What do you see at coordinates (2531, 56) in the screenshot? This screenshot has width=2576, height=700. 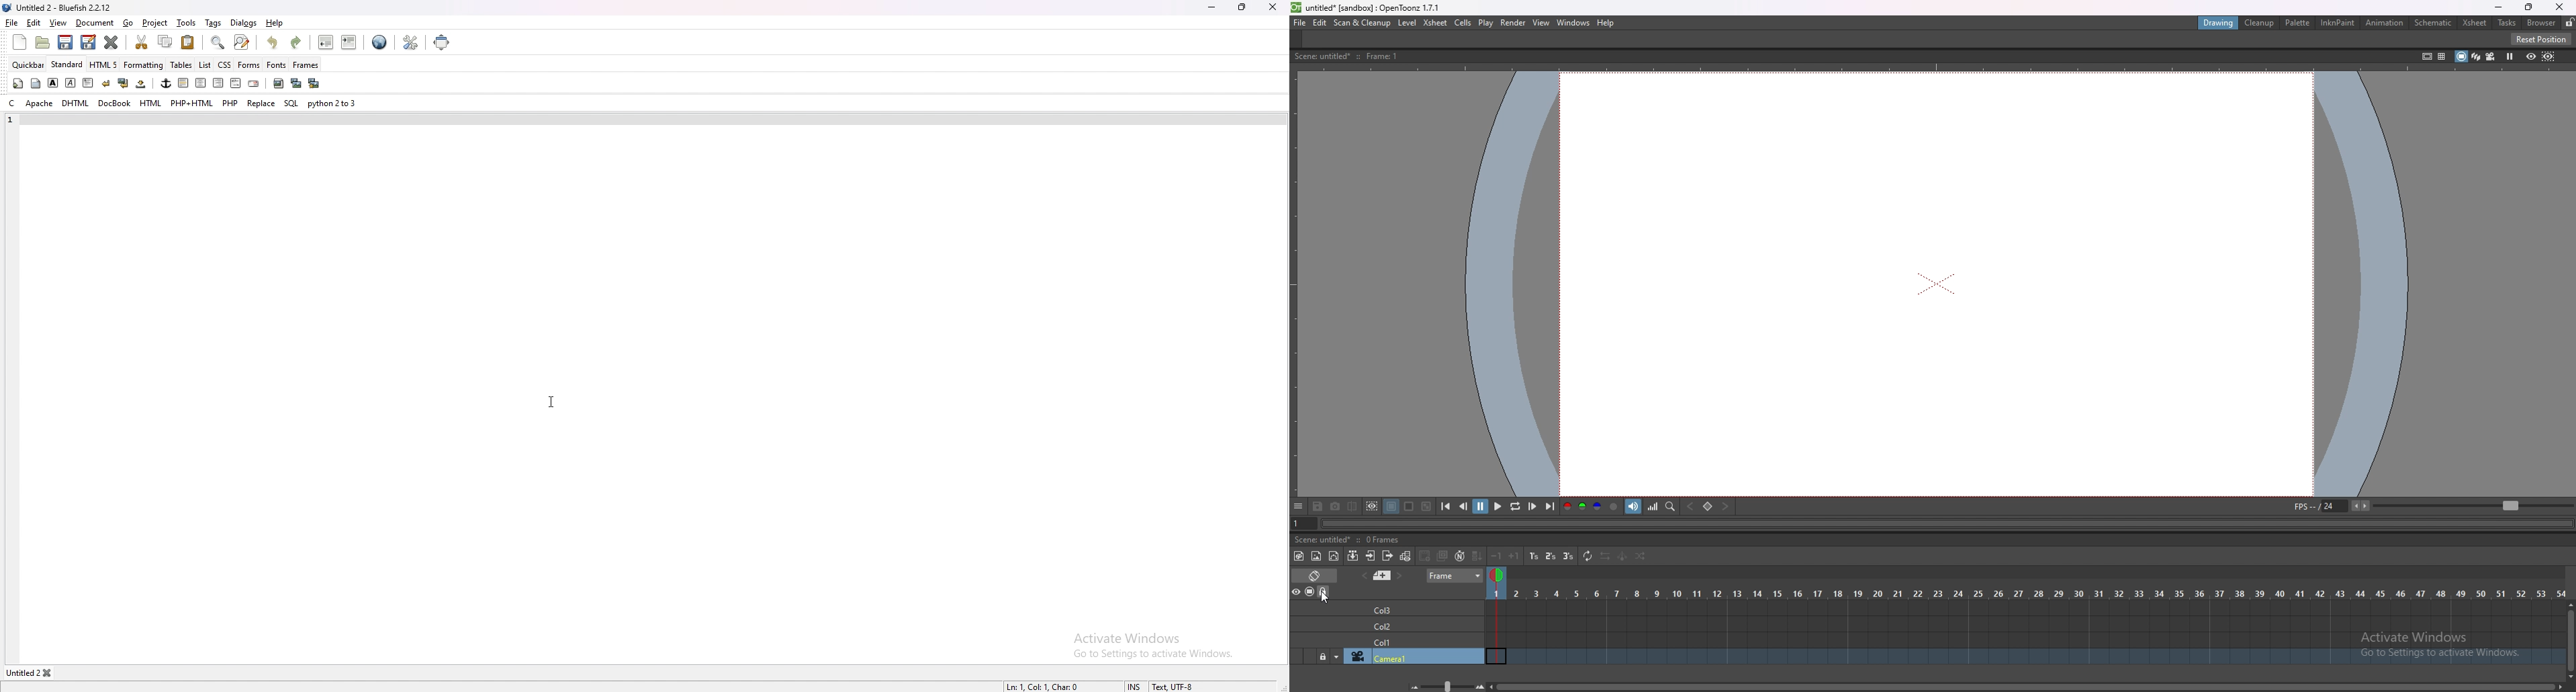 I see `preview` at bounding box center [2531, 56].